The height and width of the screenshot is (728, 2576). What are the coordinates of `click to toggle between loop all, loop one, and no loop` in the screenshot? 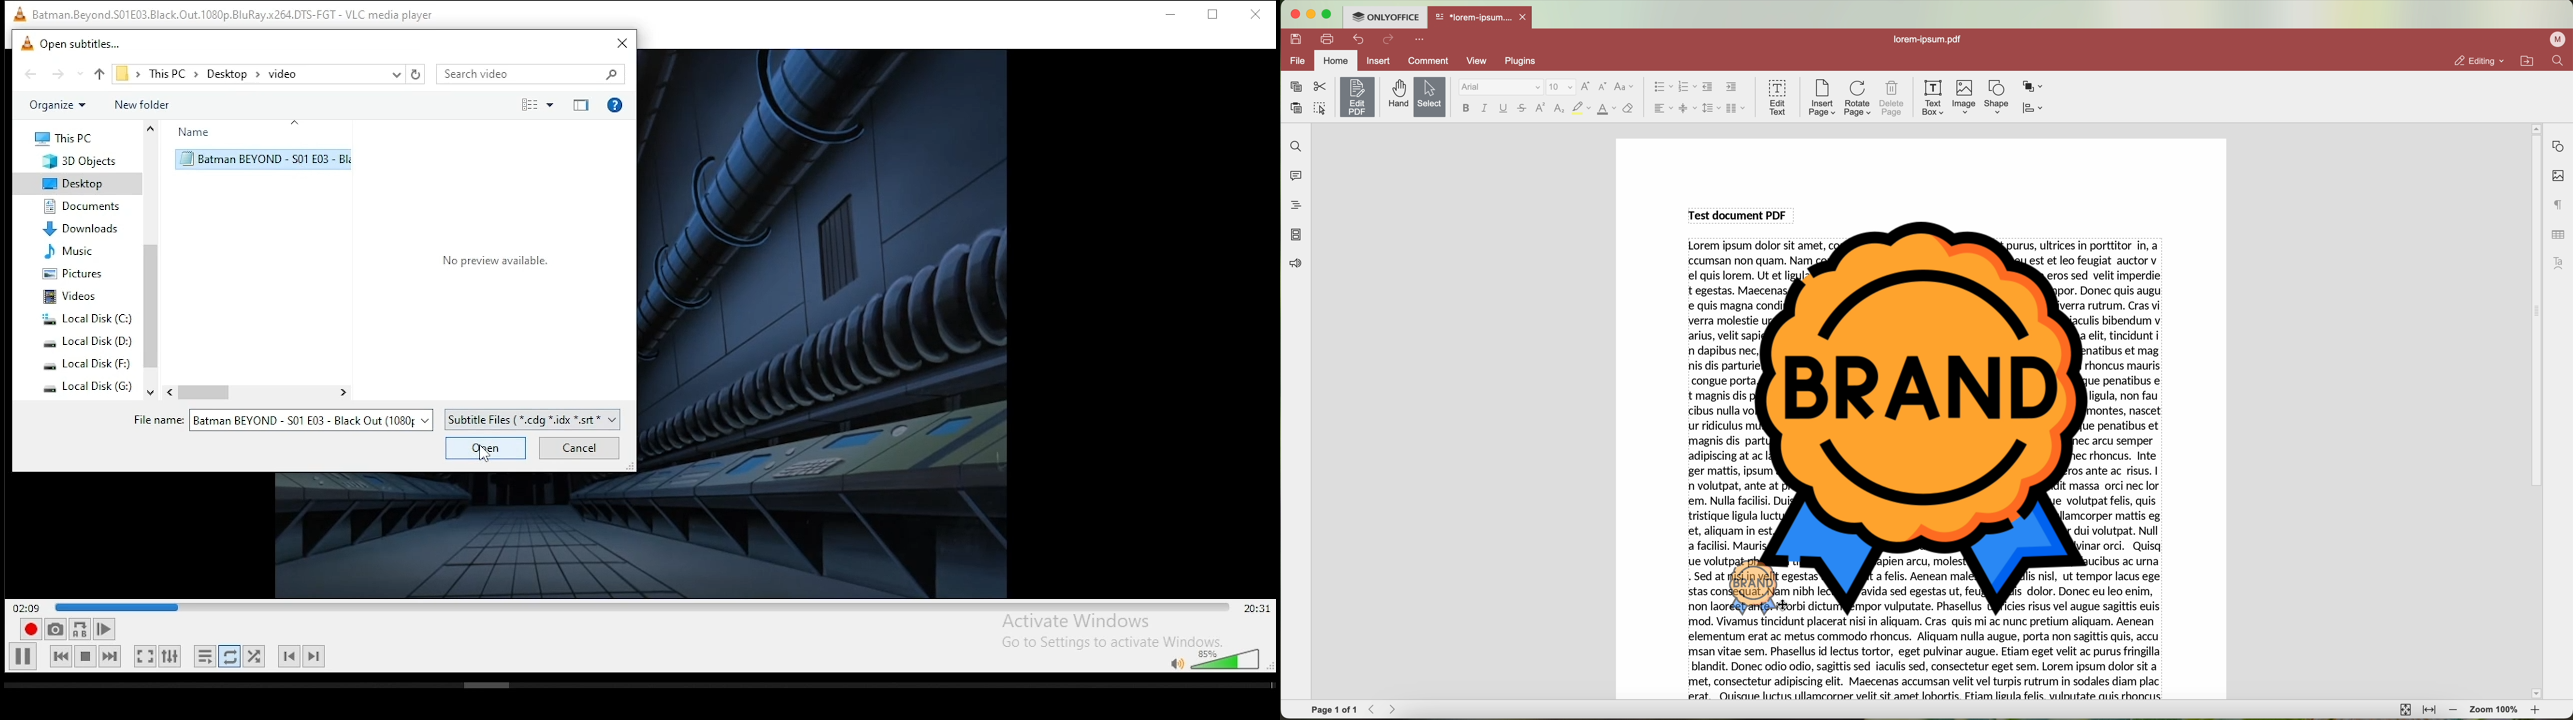 It's located at (229, 656).